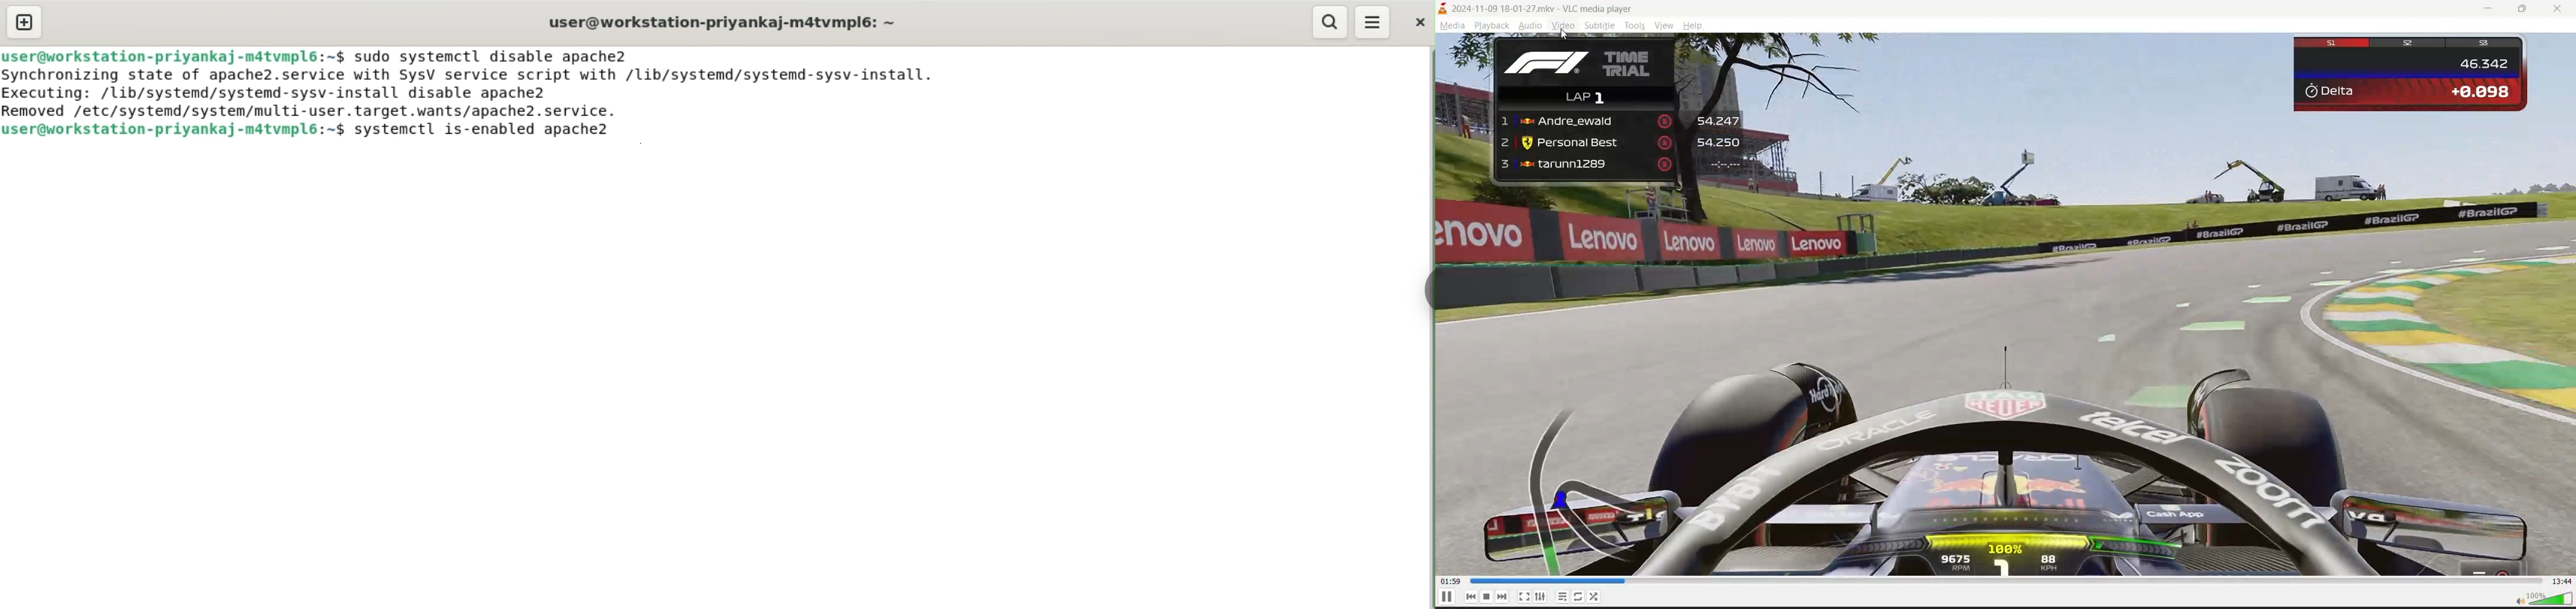 This screenshot has width=2576, height=616. What do you see at coordinates (491, 92) in the screenshot?
I see `synchronizing state of apache2.service with SysV service script with /lib/systemd/systemd-sysv-install. Executing: /lib/systemd/systemd-sysv-install disable apache2 Removed /etc/systemd/system/multi-user.target.wants/apache2.service.` at bounding box center [491, 92].